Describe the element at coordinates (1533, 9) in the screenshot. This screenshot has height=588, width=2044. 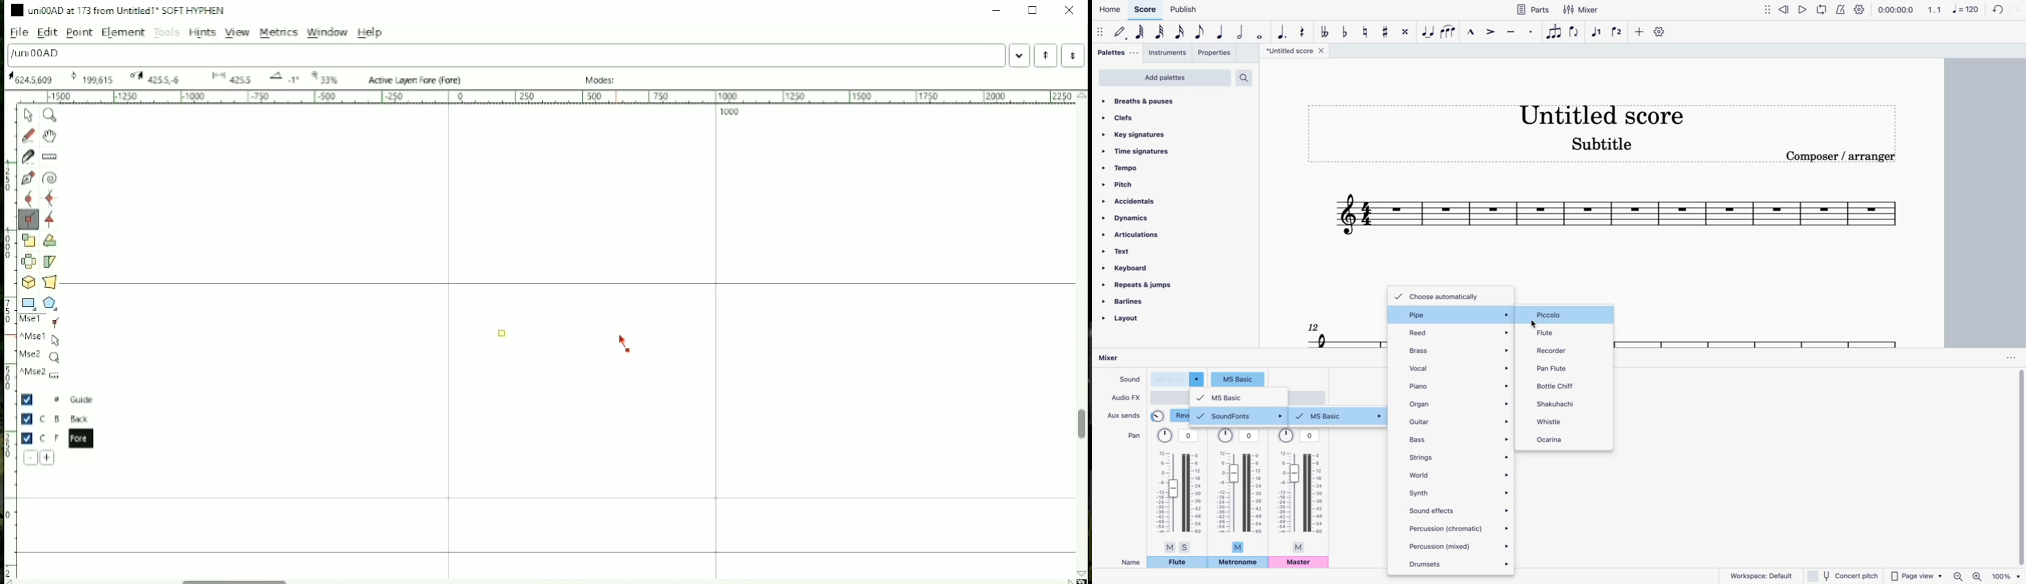
I see `parts` at that location.